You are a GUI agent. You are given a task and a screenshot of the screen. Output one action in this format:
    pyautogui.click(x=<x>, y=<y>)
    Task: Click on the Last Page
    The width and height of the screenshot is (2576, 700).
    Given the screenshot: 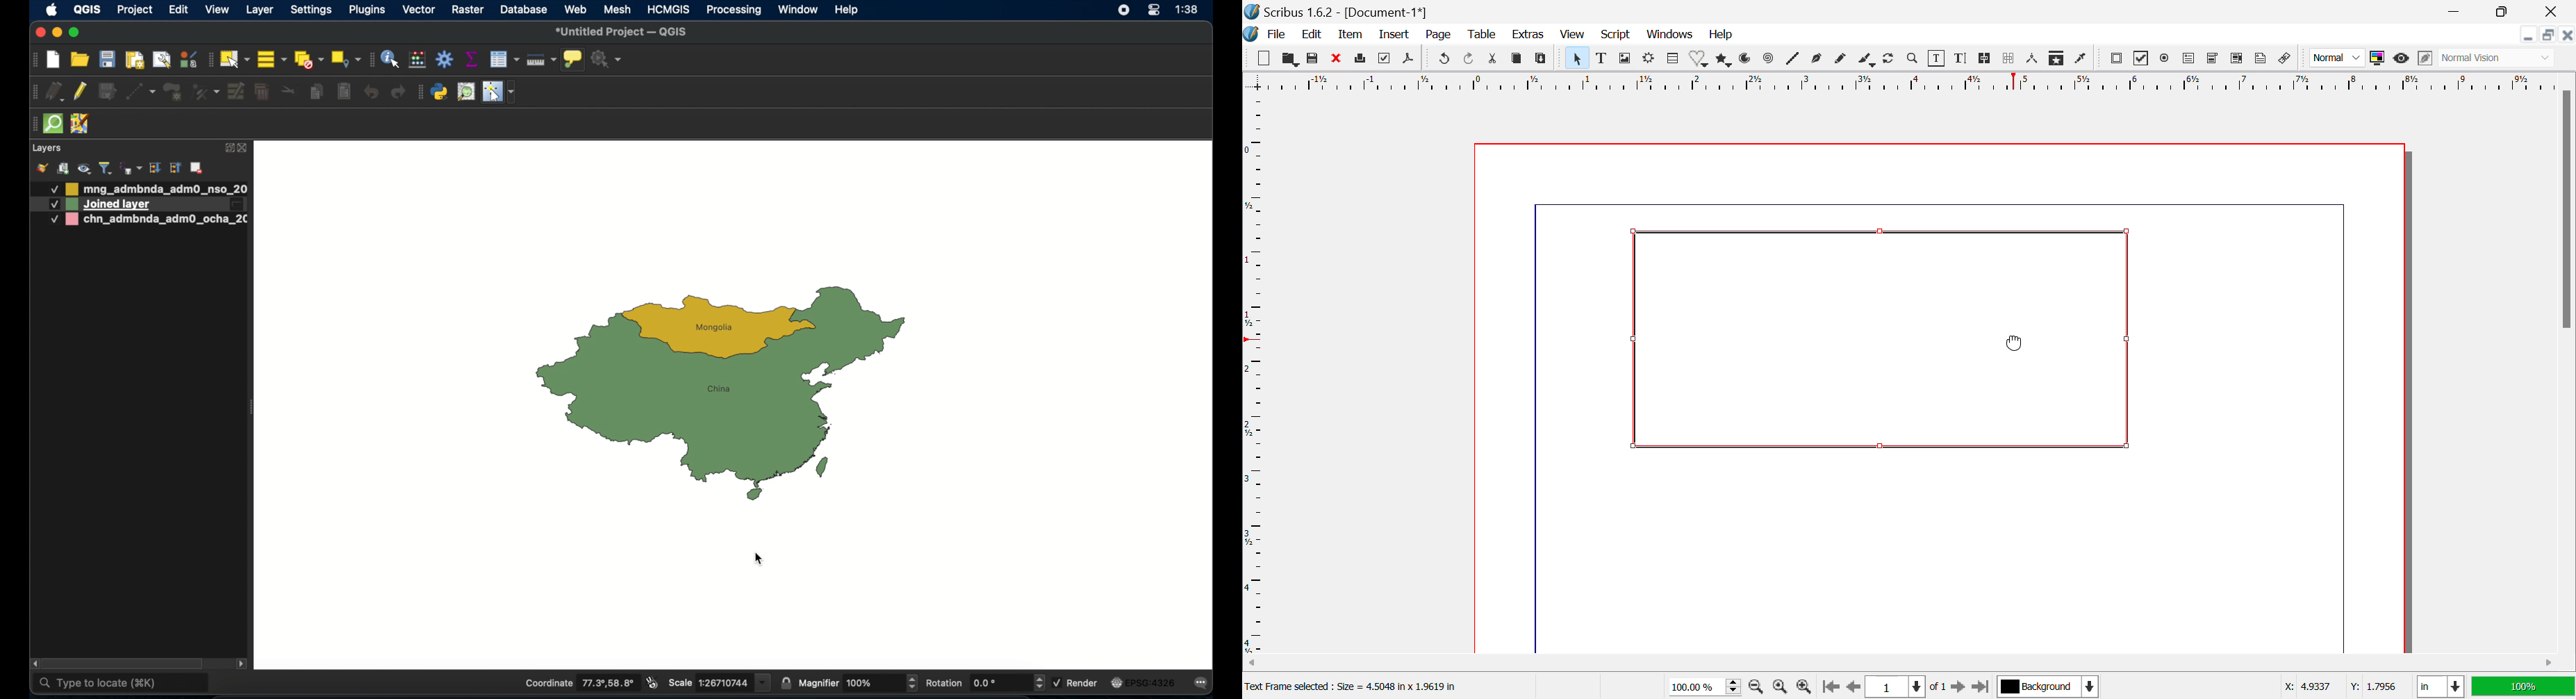 What is the action you would take?
    pyautogui.click(x=1979, y=686)
    